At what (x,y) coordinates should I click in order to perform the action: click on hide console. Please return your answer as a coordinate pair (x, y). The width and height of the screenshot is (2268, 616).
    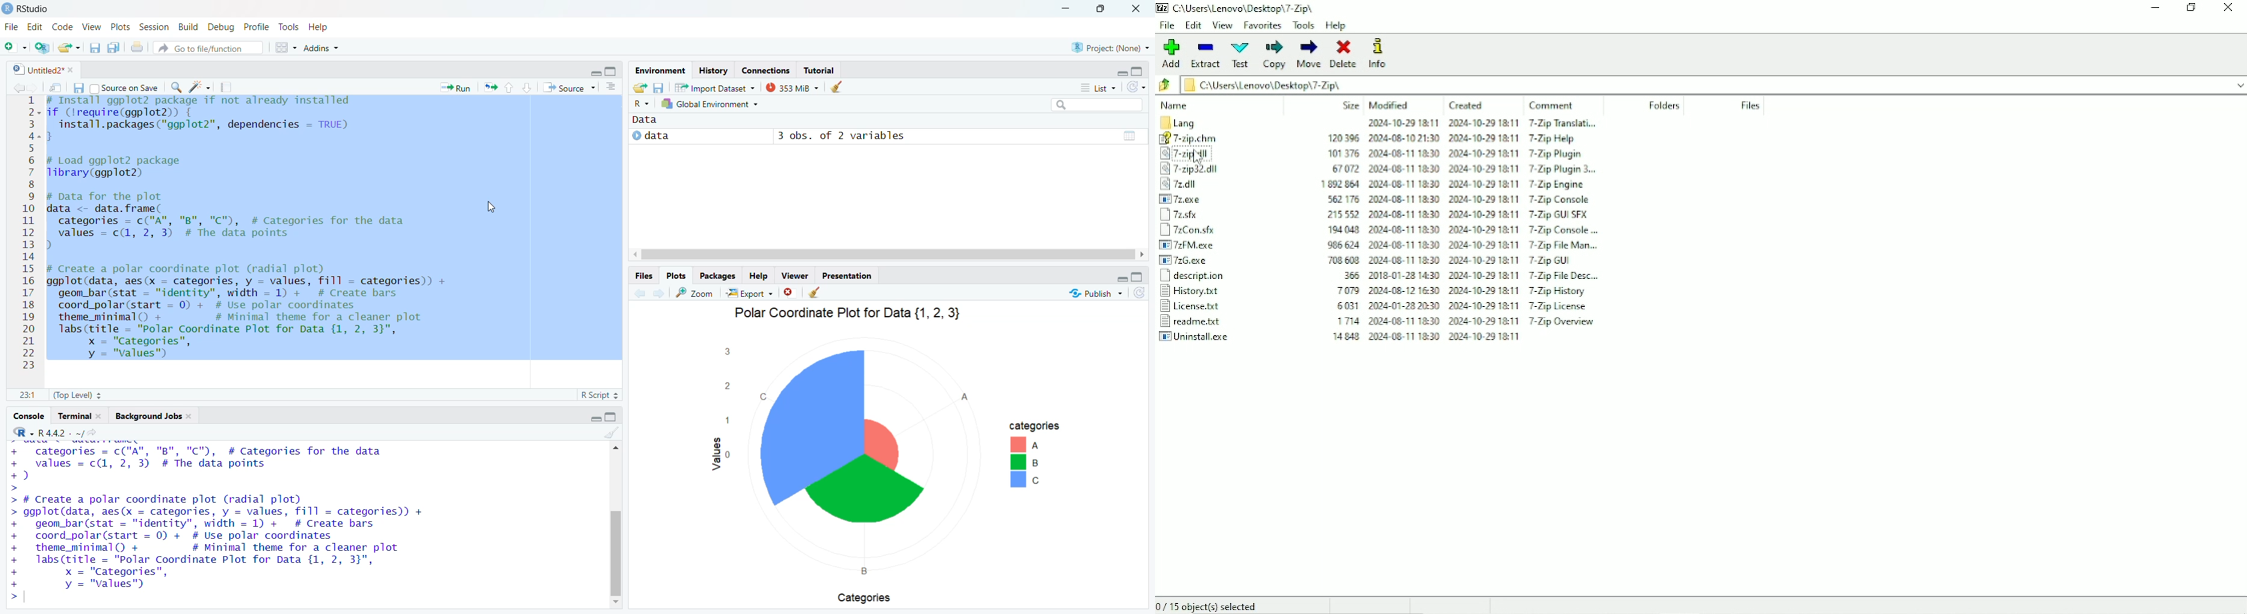
    Looking at the image, I should click on (615, 418).